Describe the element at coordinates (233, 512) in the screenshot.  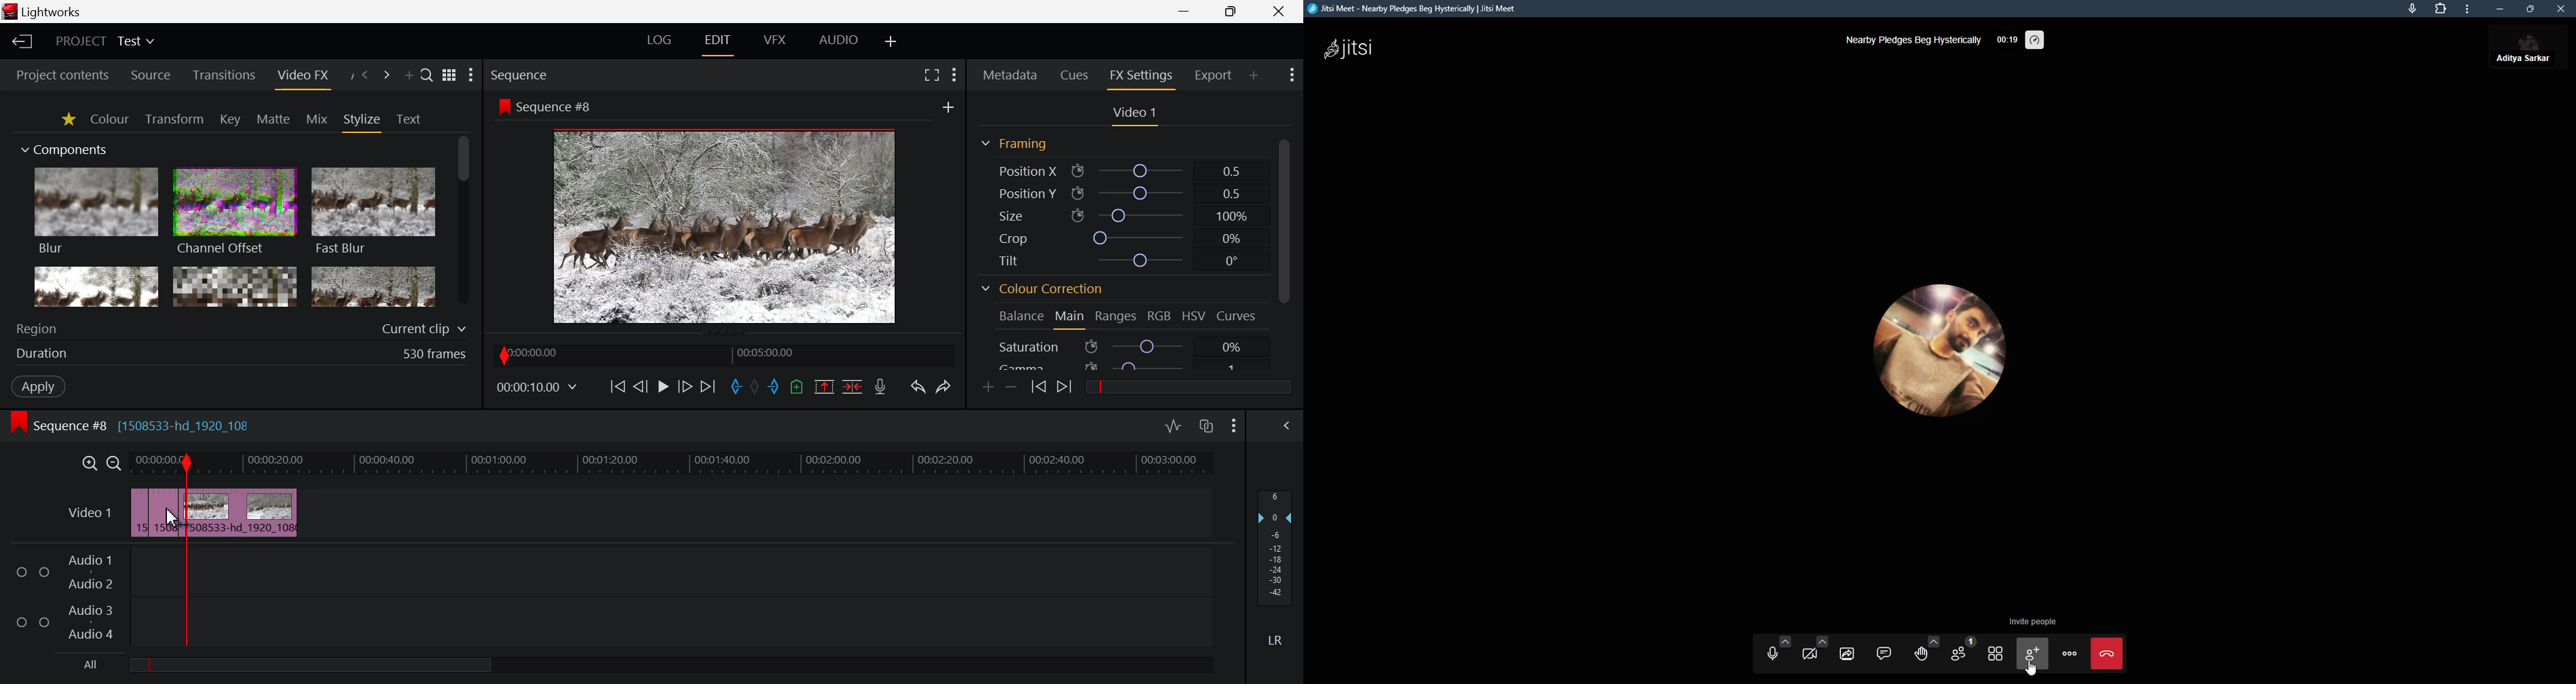
I see `Inserted Clip` at that location.